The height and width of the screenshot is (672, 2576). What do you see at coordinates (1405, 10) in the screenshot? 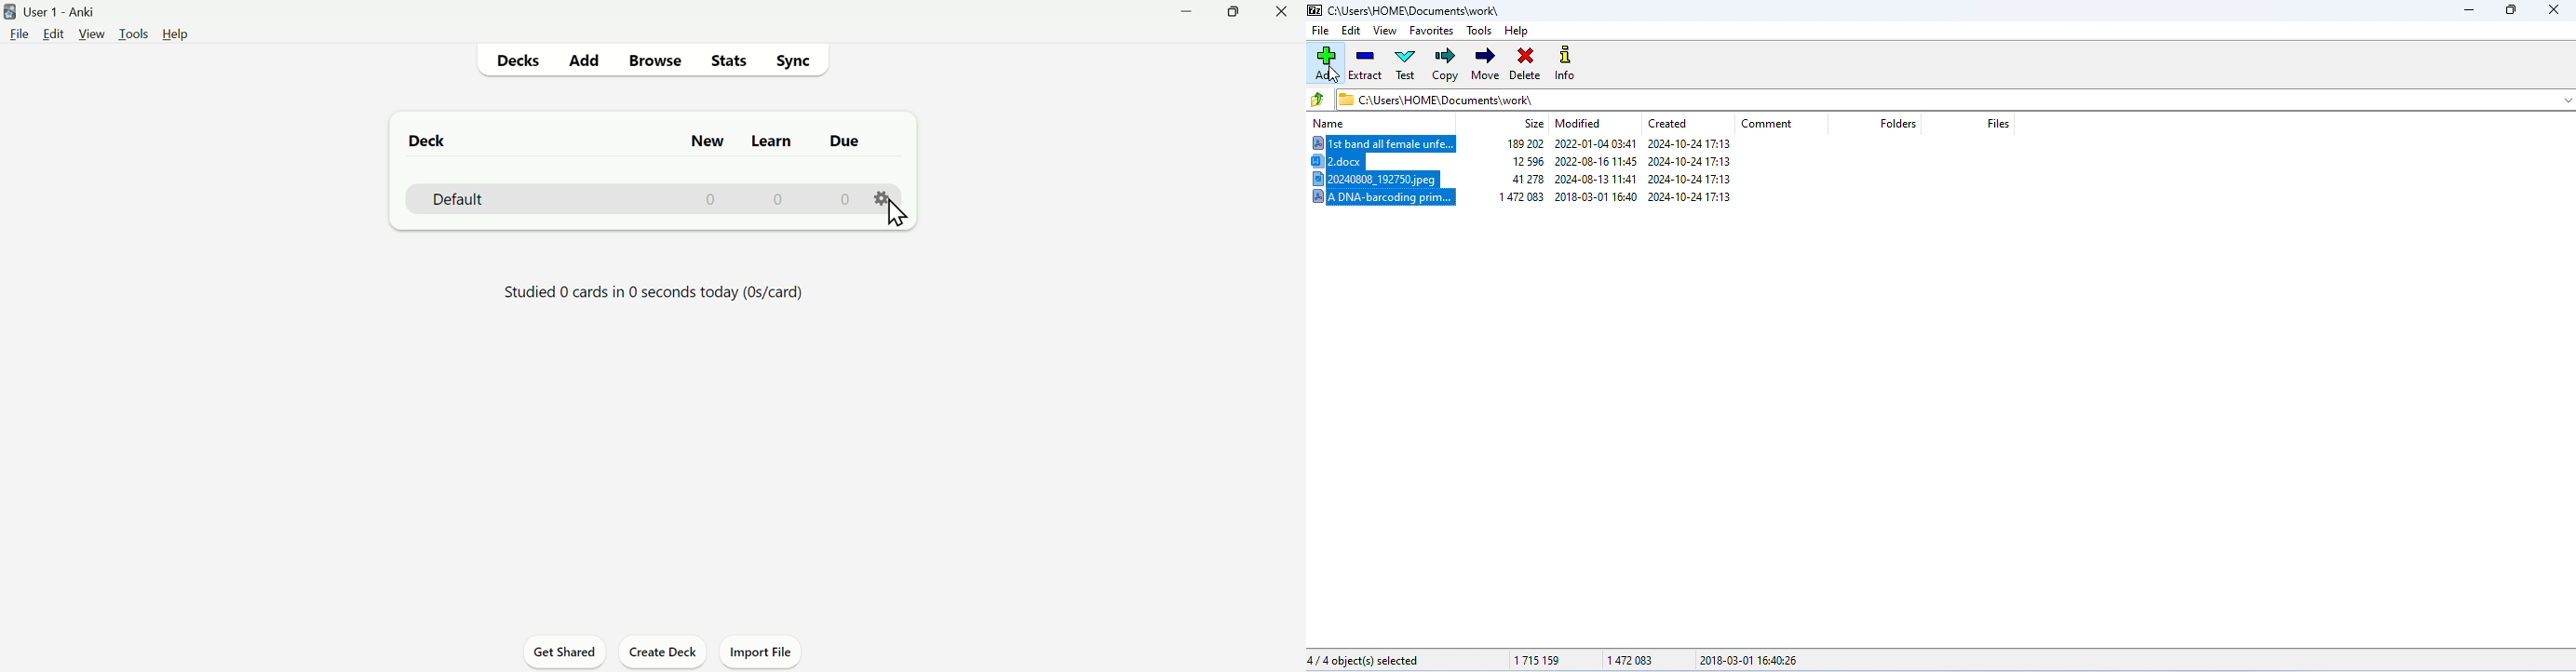
I see `CAUsers\HOME\Documents\work\` at bounding box center [1405, 10].